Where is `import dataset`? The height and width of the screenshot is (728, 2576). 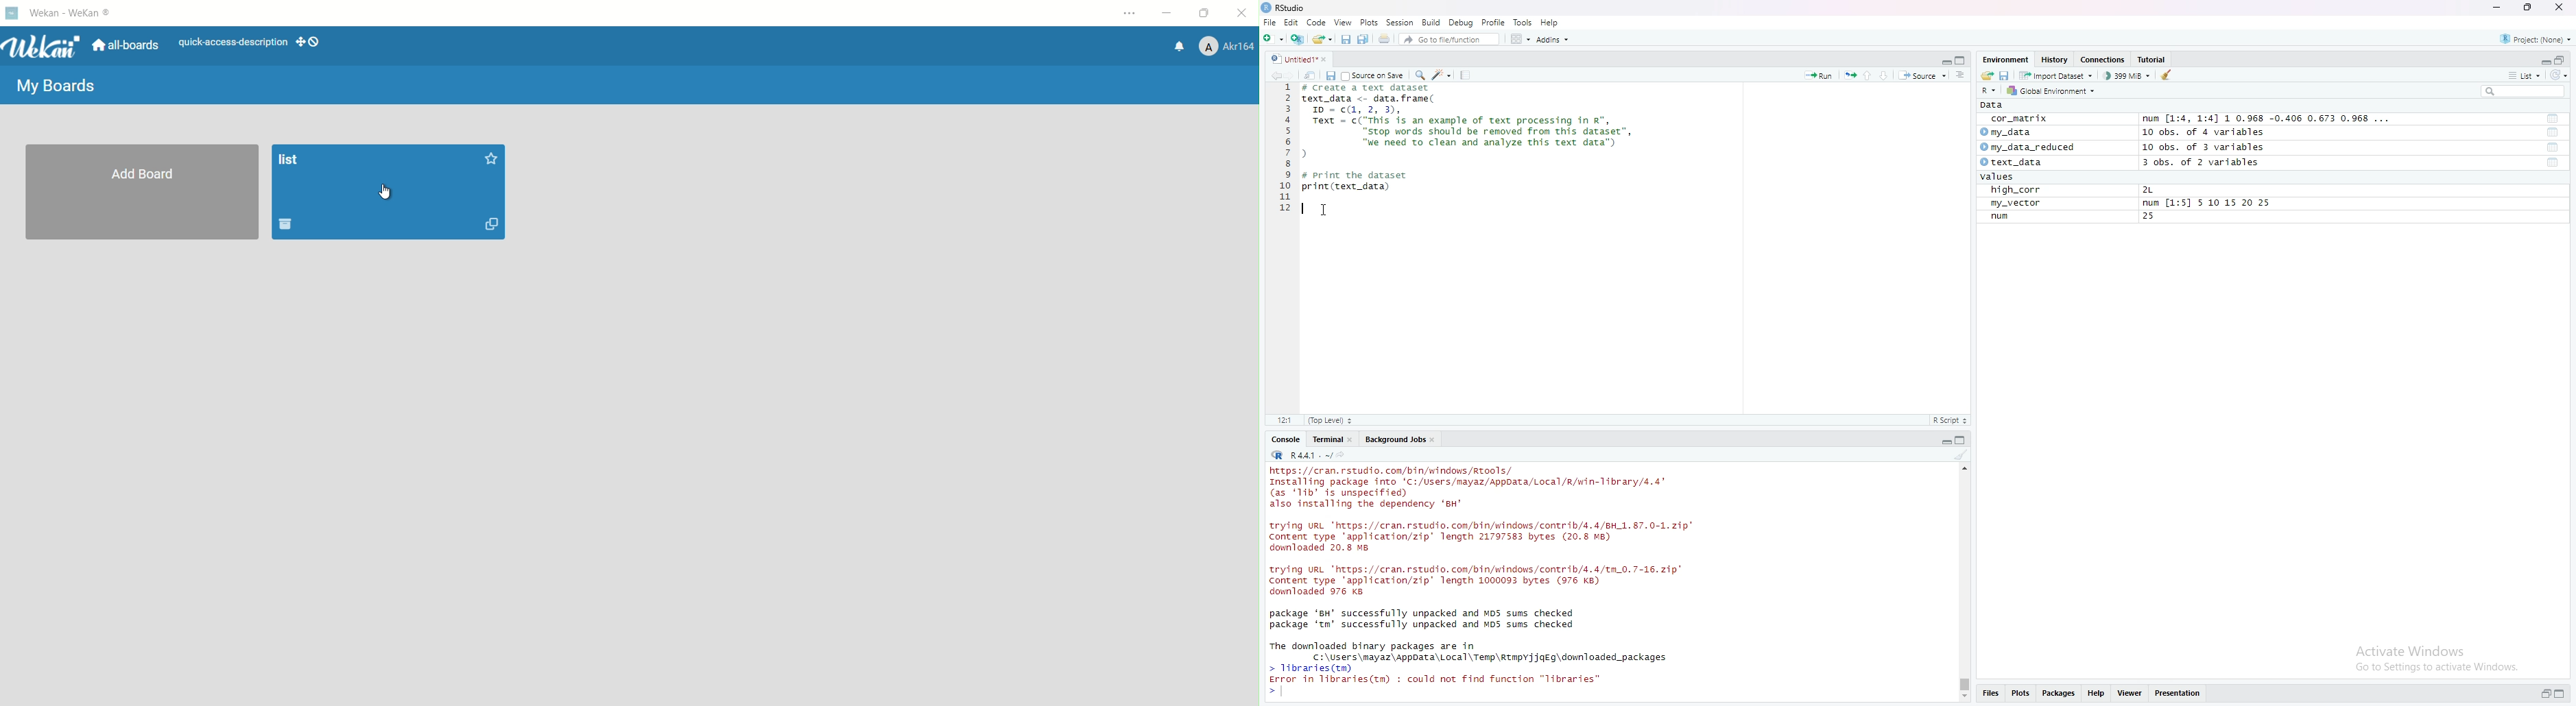
import dataset is located at coordinates (2057, 76).